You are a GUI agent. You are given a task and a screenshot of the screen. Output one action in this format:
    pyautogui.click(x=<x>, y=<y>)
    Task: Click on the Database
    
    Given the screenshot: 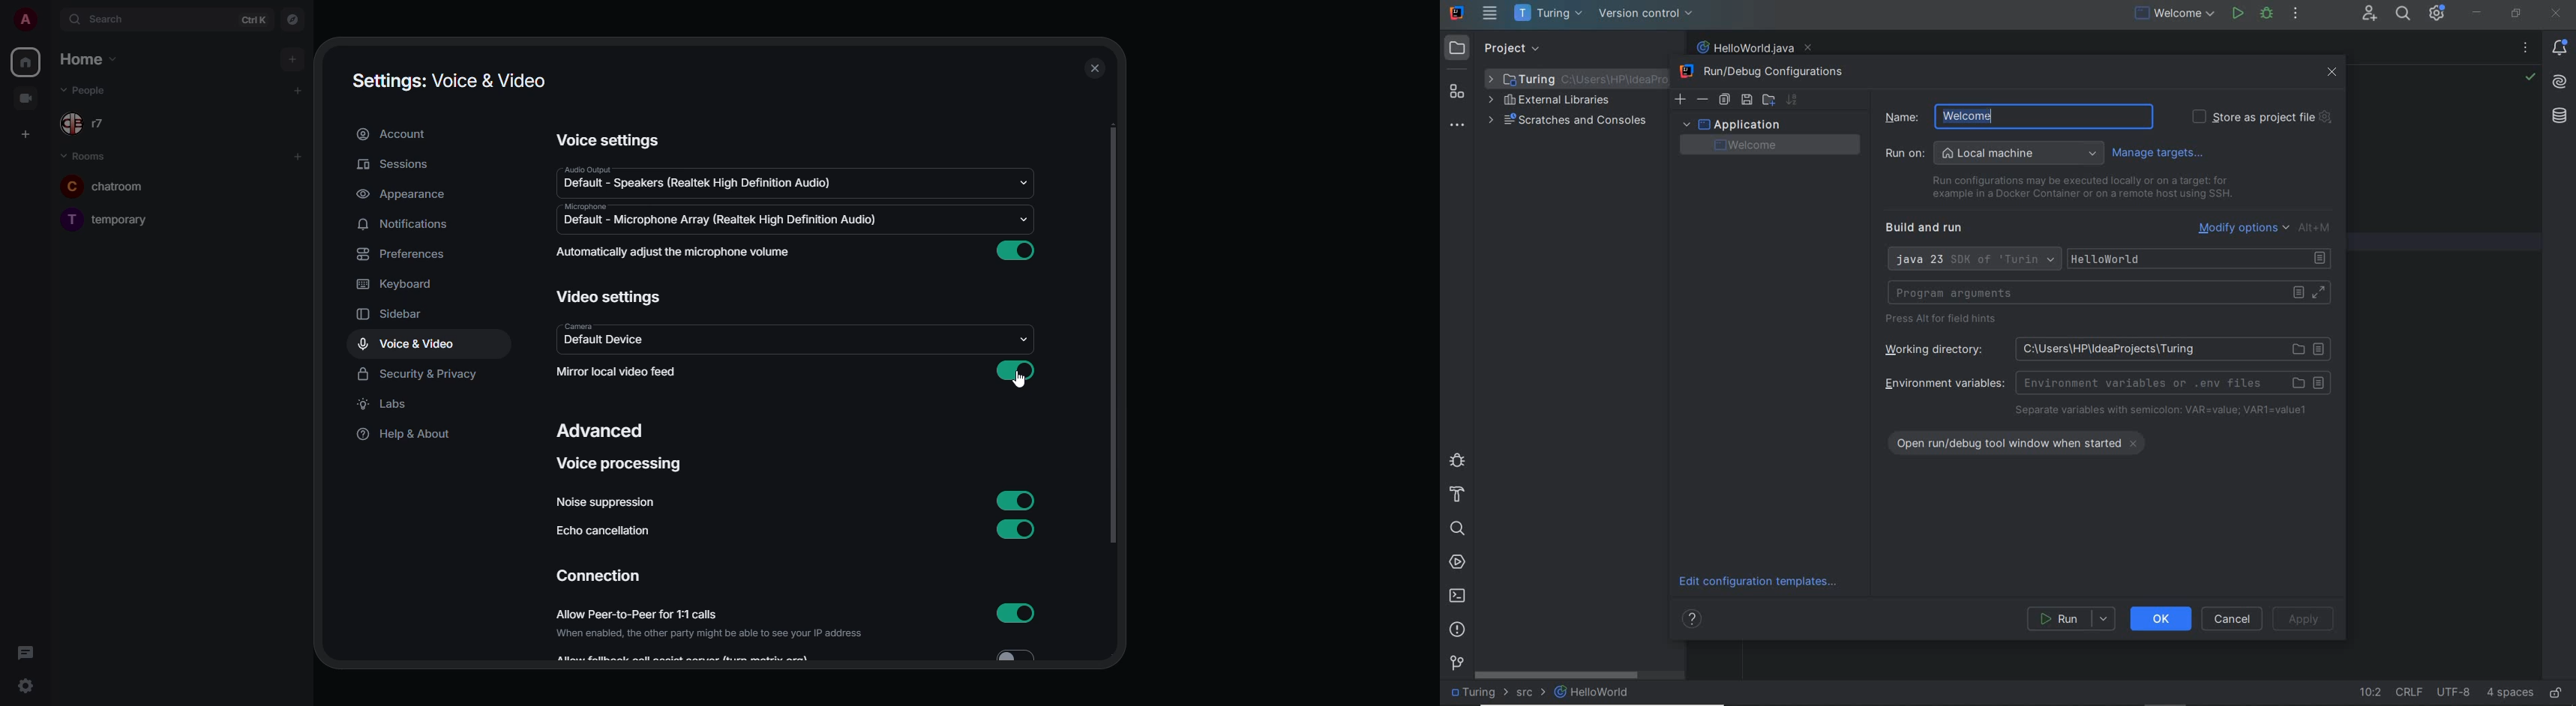 What is the action you would take?
    pyautogui.click(x=2562, y=119)
    